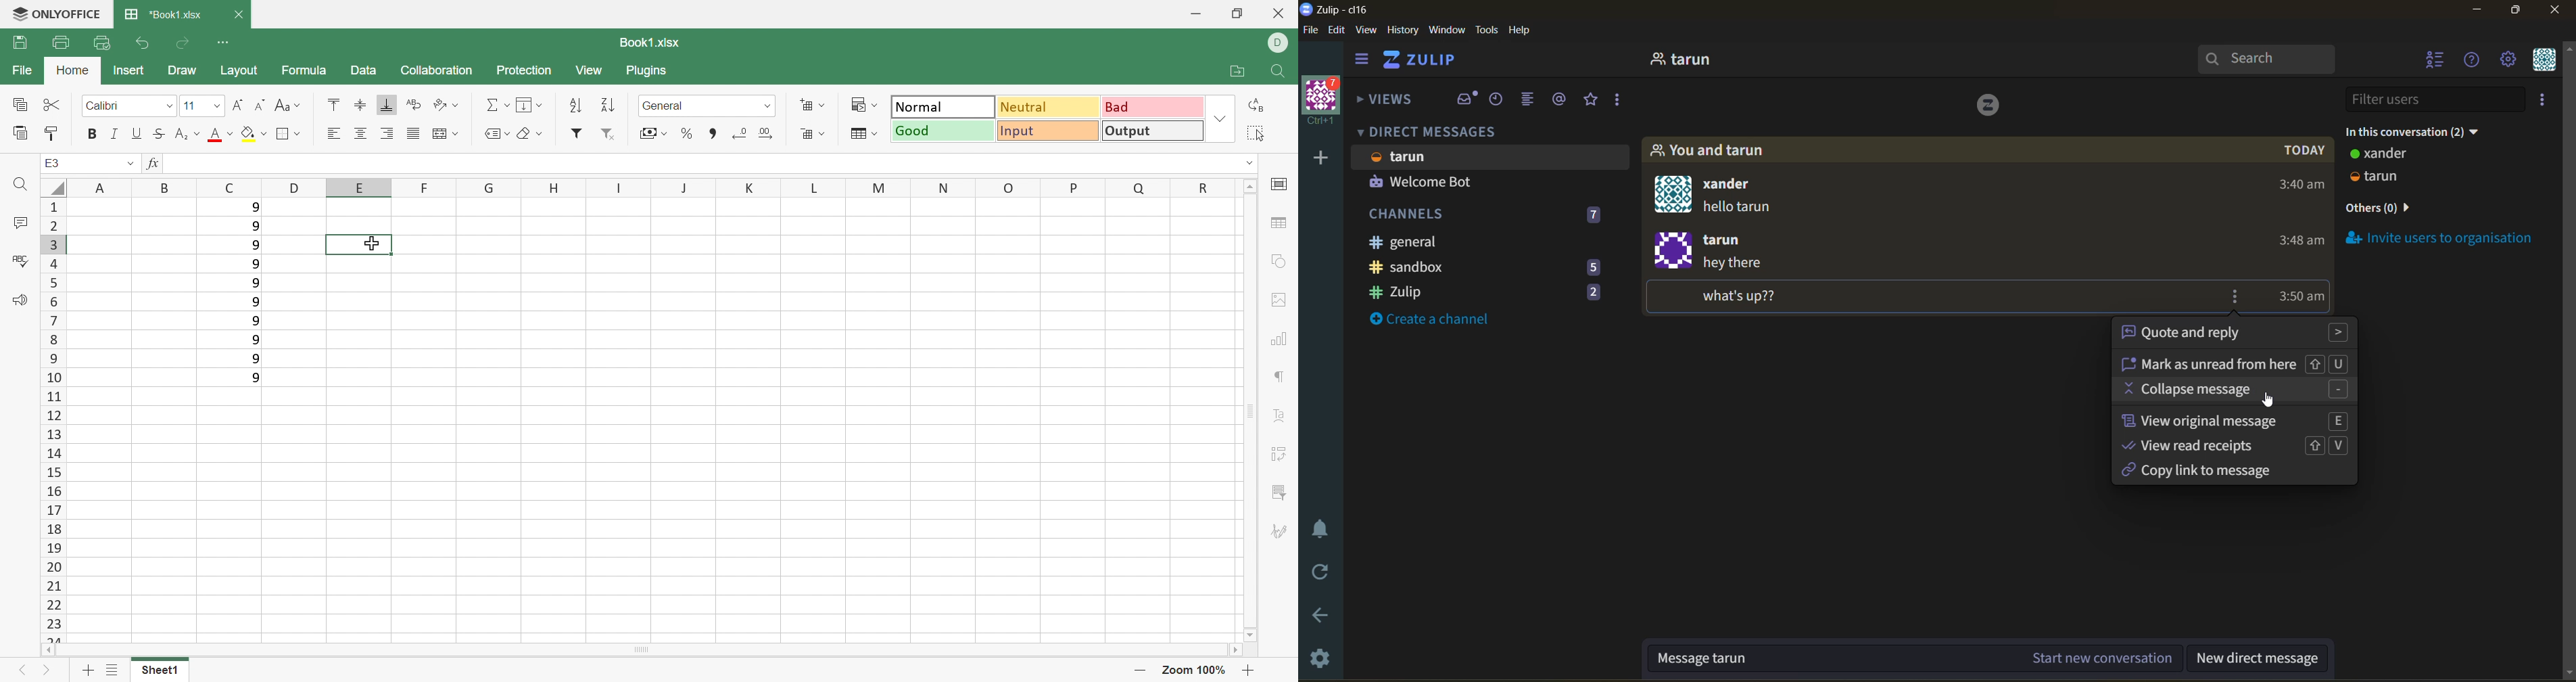  What do you see at coordinates (414, 104) in the screenshot?
I see `Wrap Text` at bounding box center [414, 104].